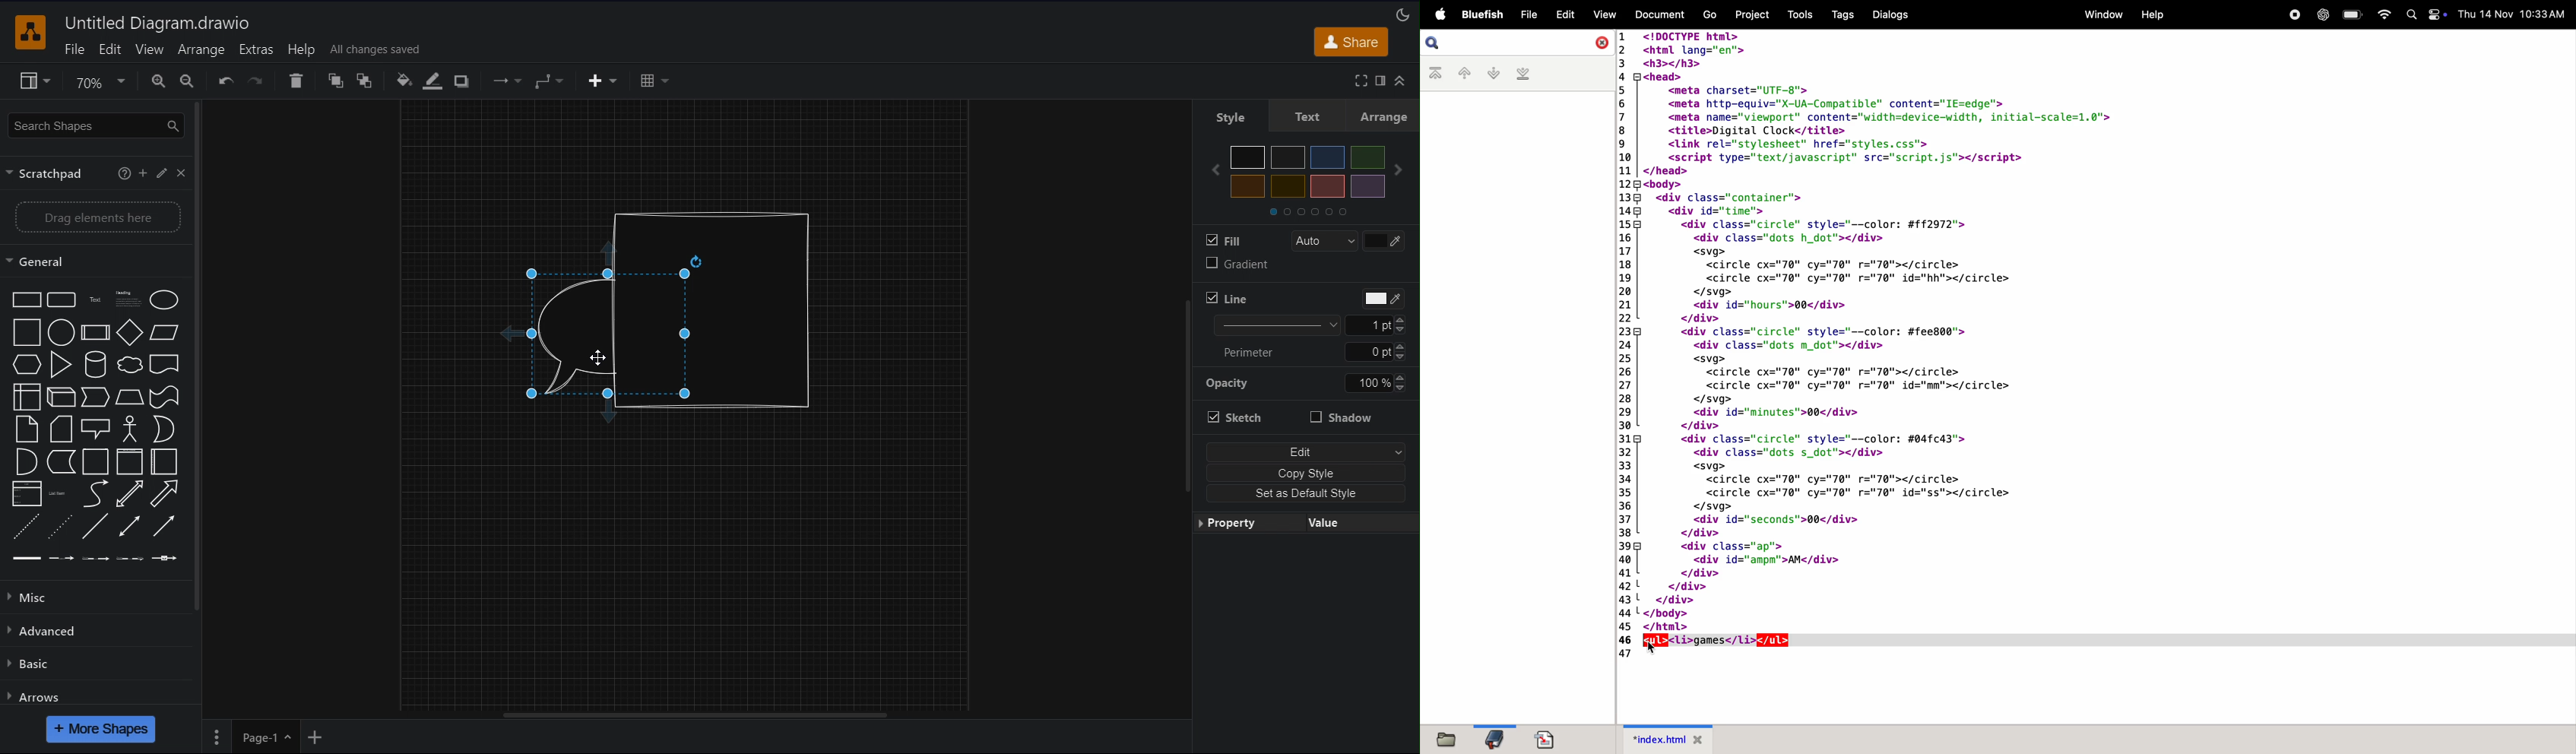  Describe the element at coordinates (1398, 169) in the screenshot. I see `Next color set` at that location.